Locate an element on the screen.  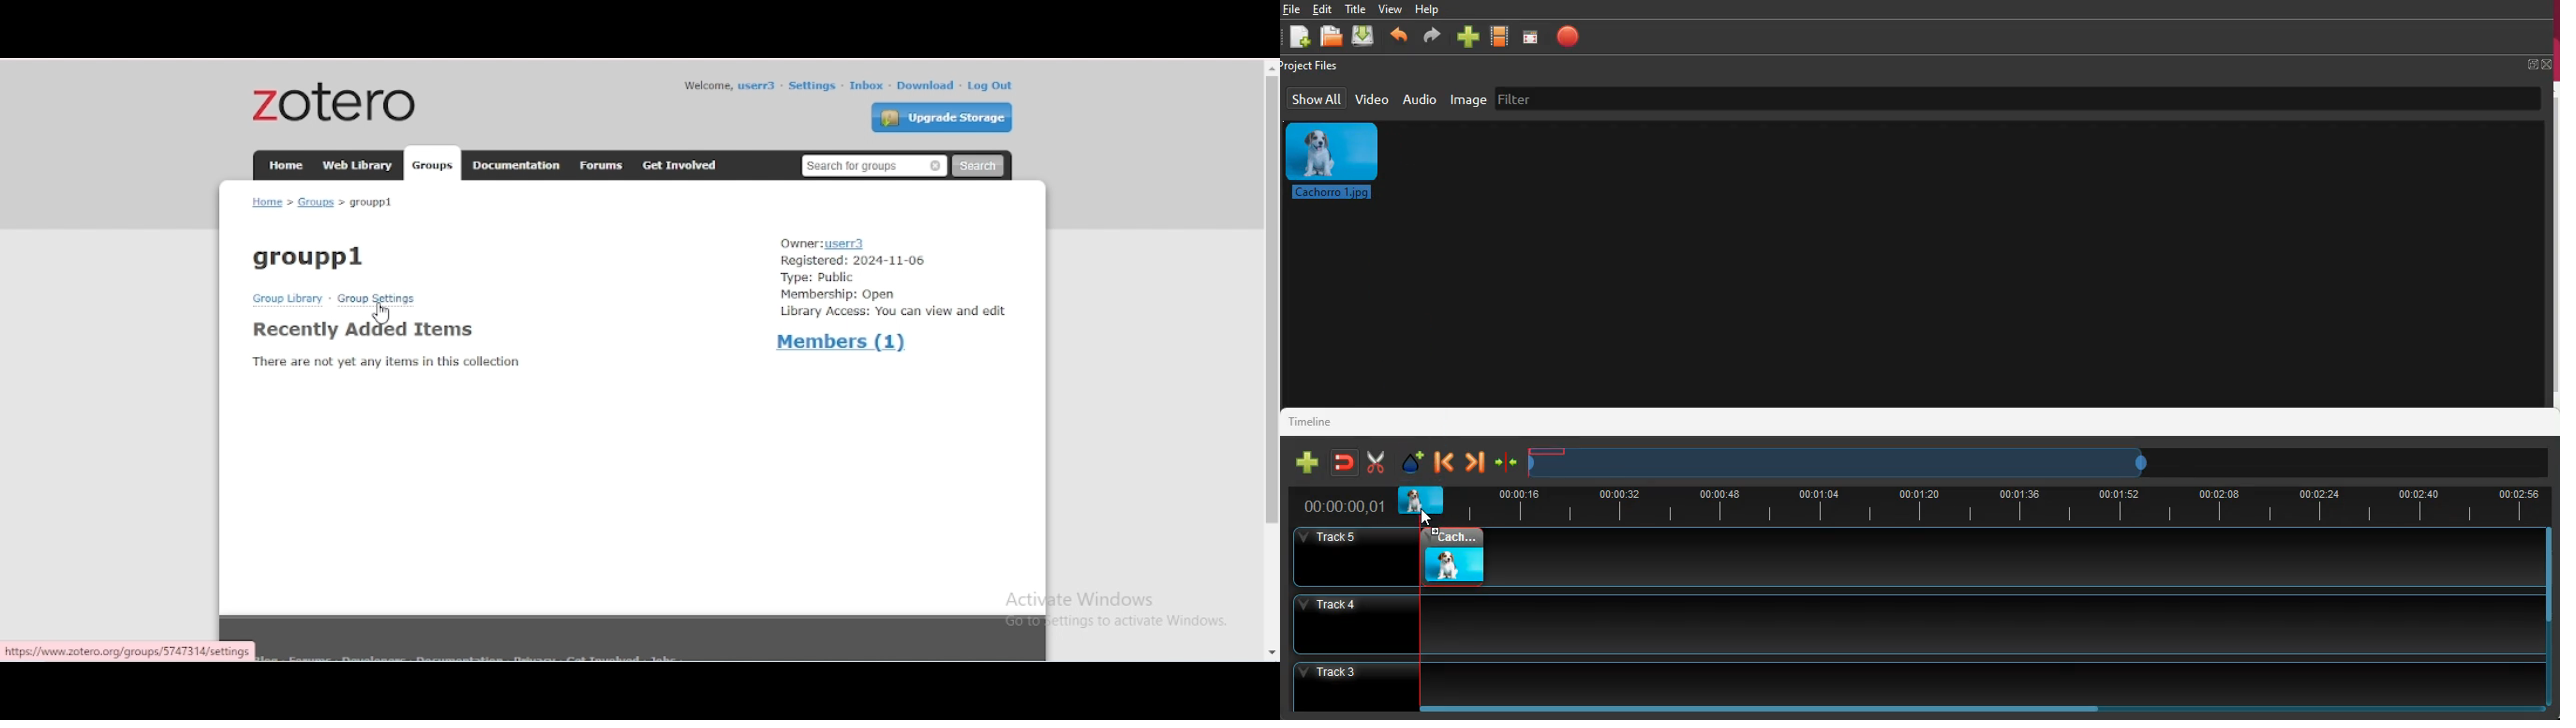
view is located at coordinates (1392, 10).